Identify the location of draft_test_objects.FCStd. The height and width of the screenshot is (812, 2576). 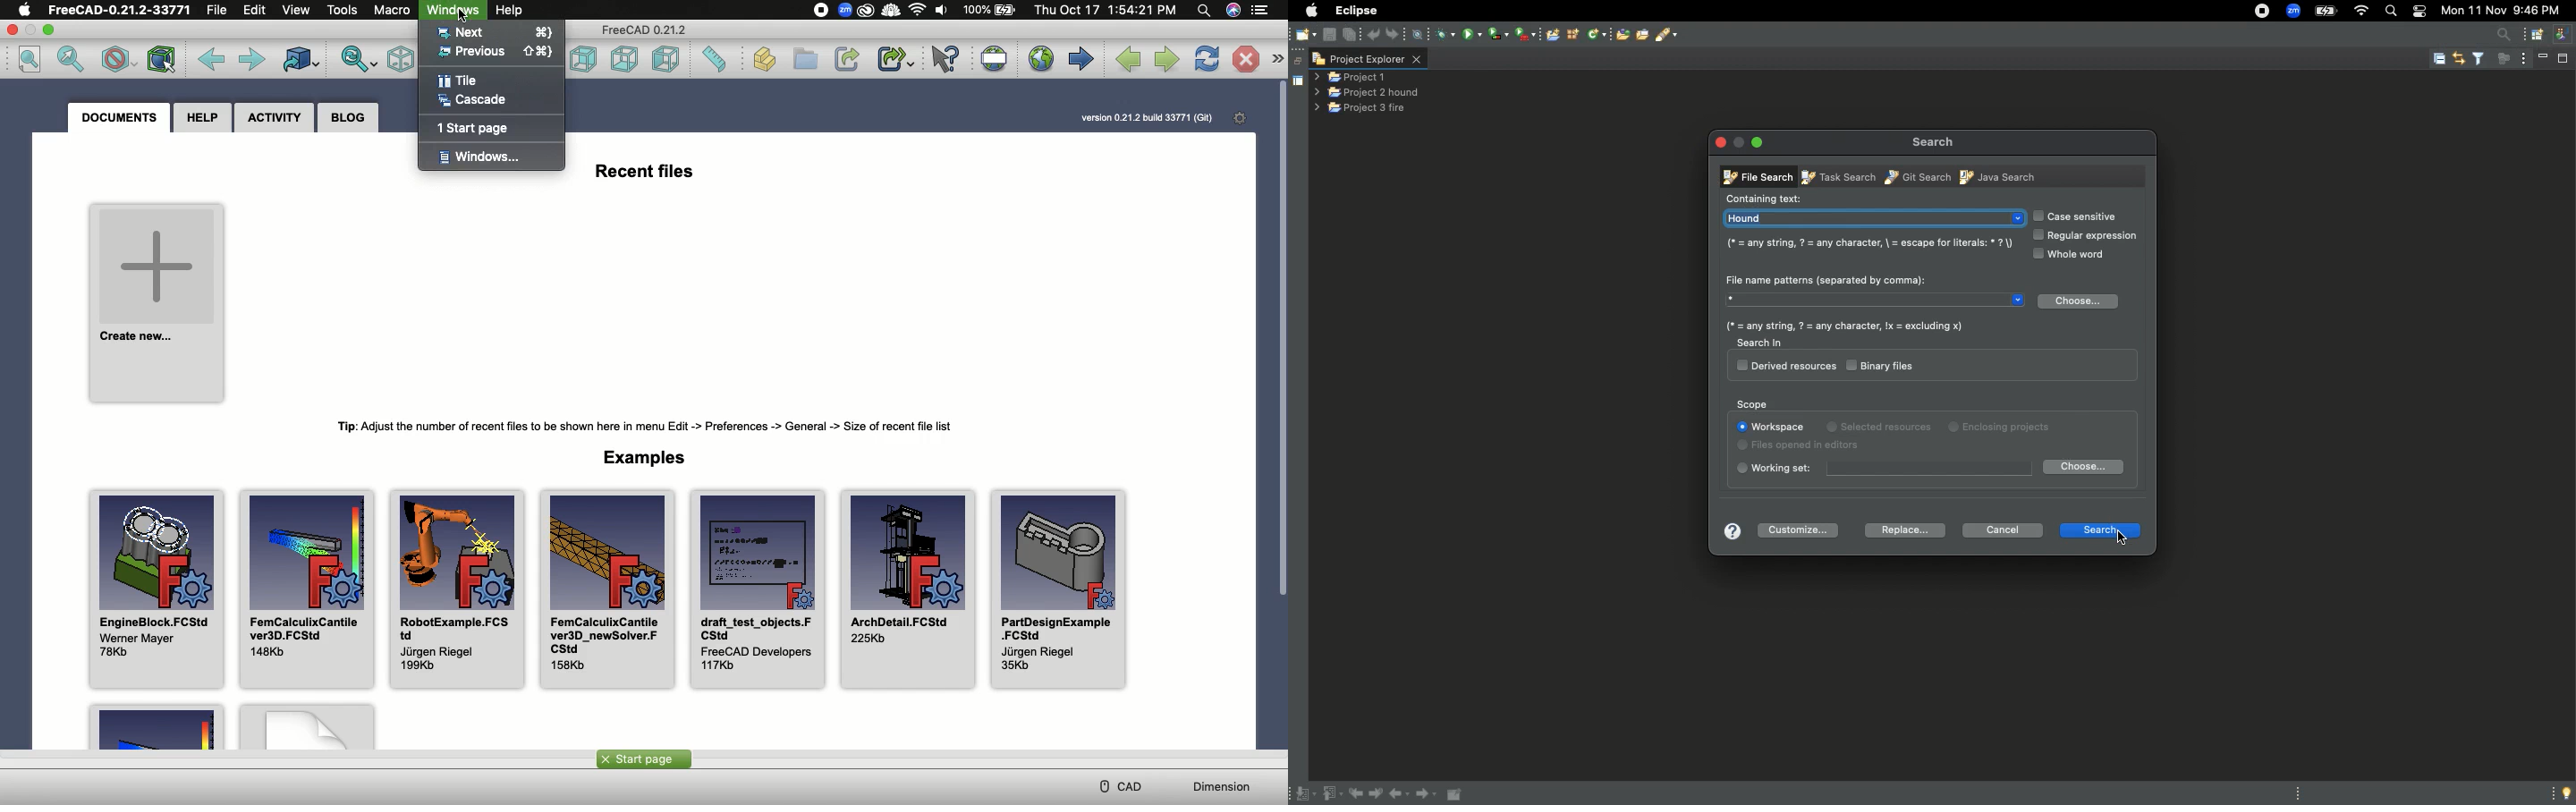
(758, 589).